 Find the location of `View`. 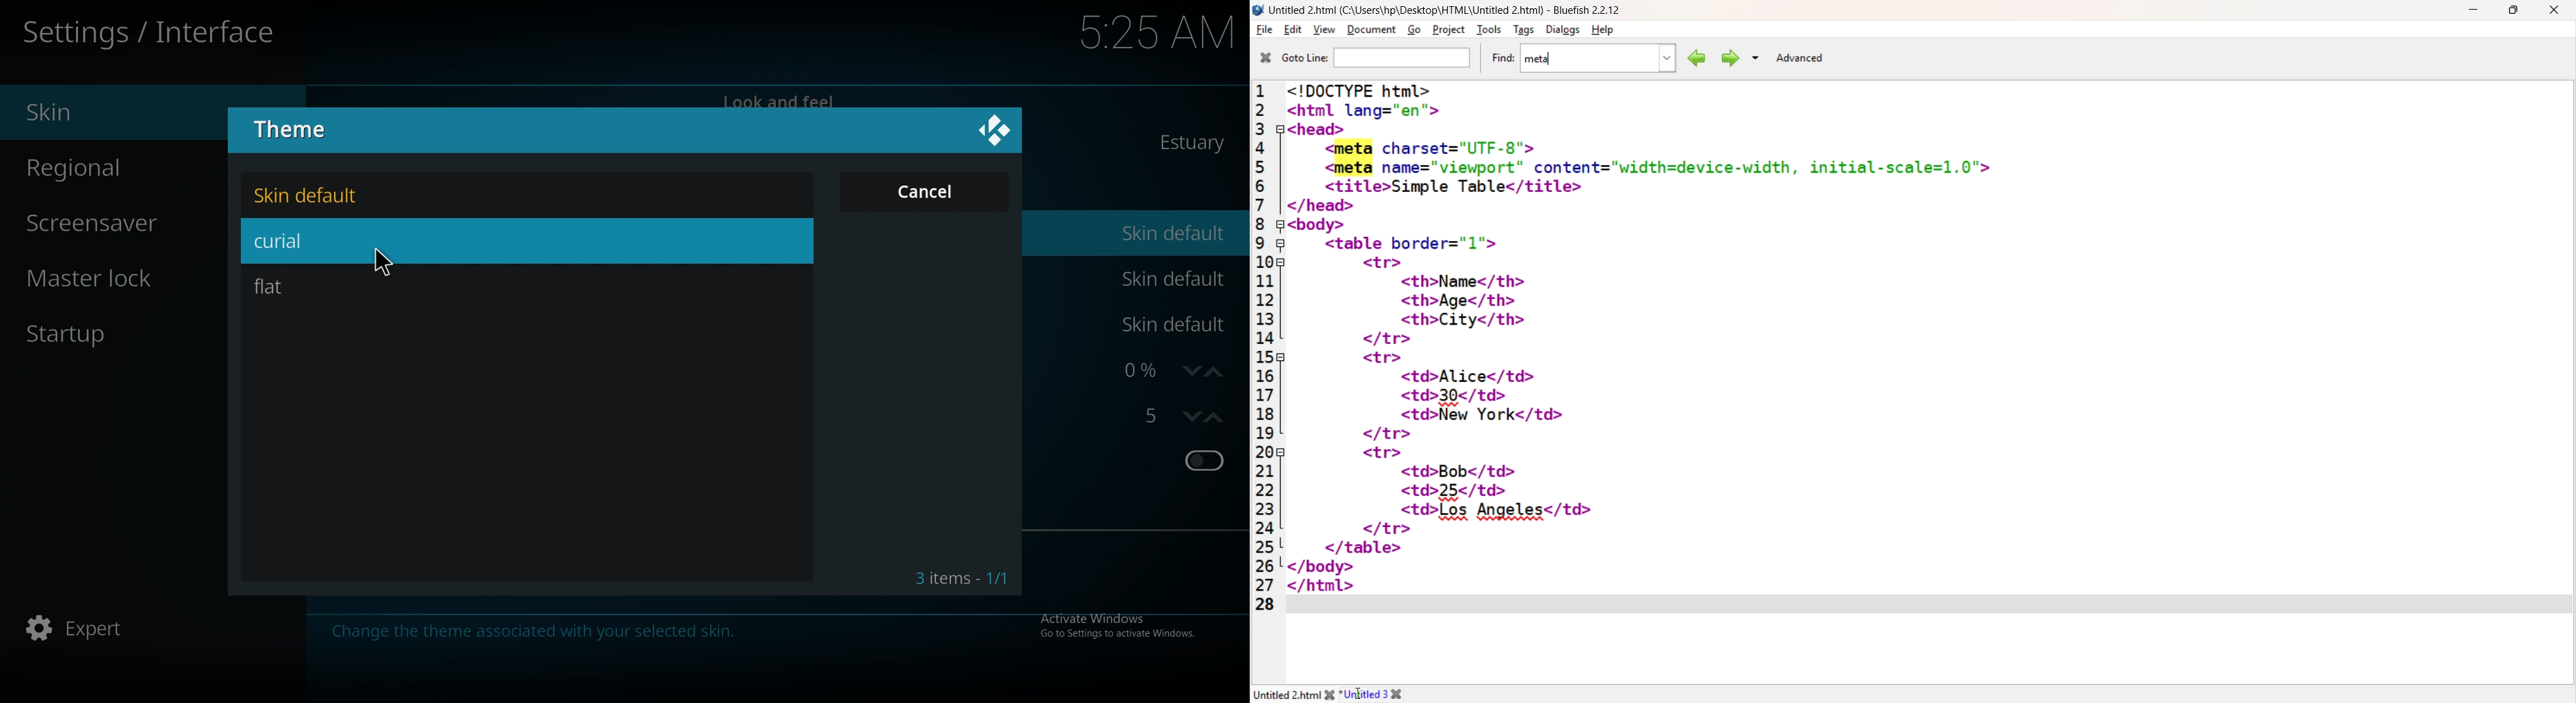

View is located at coordinates (1323, 30).